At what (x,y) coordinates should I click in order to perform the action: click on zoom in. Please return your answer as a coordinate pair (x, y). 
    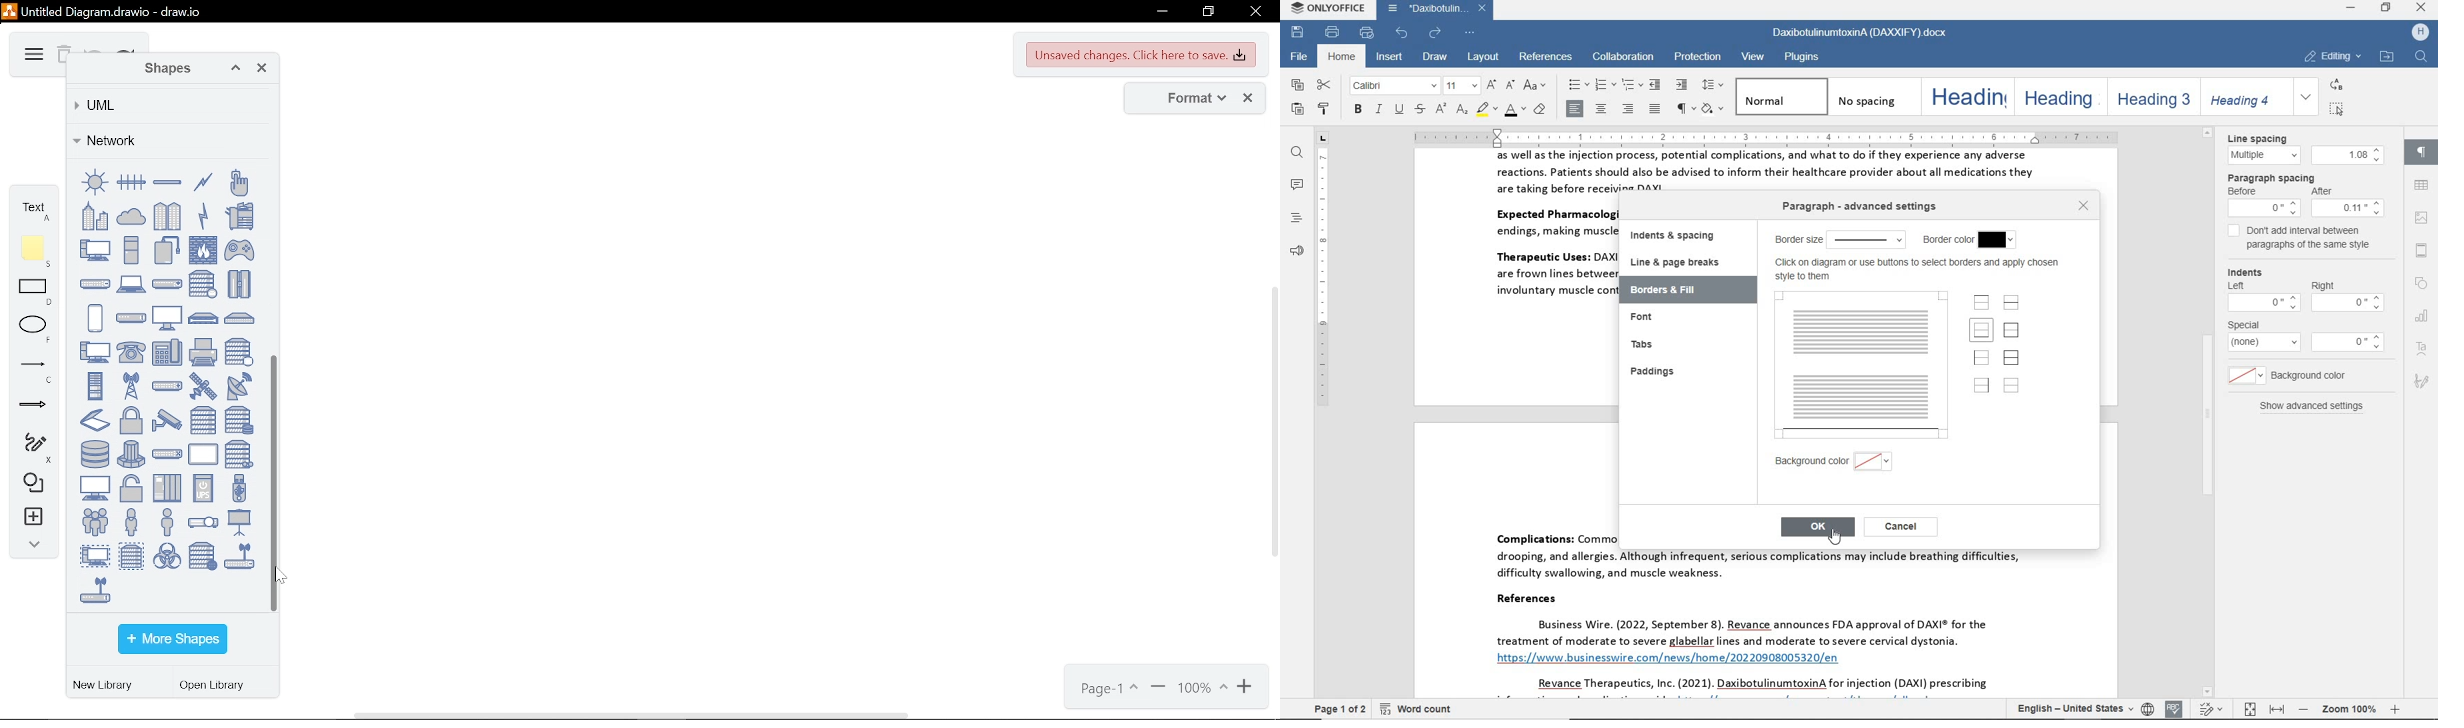
    Looking at the image, I should click on (1158, 689).